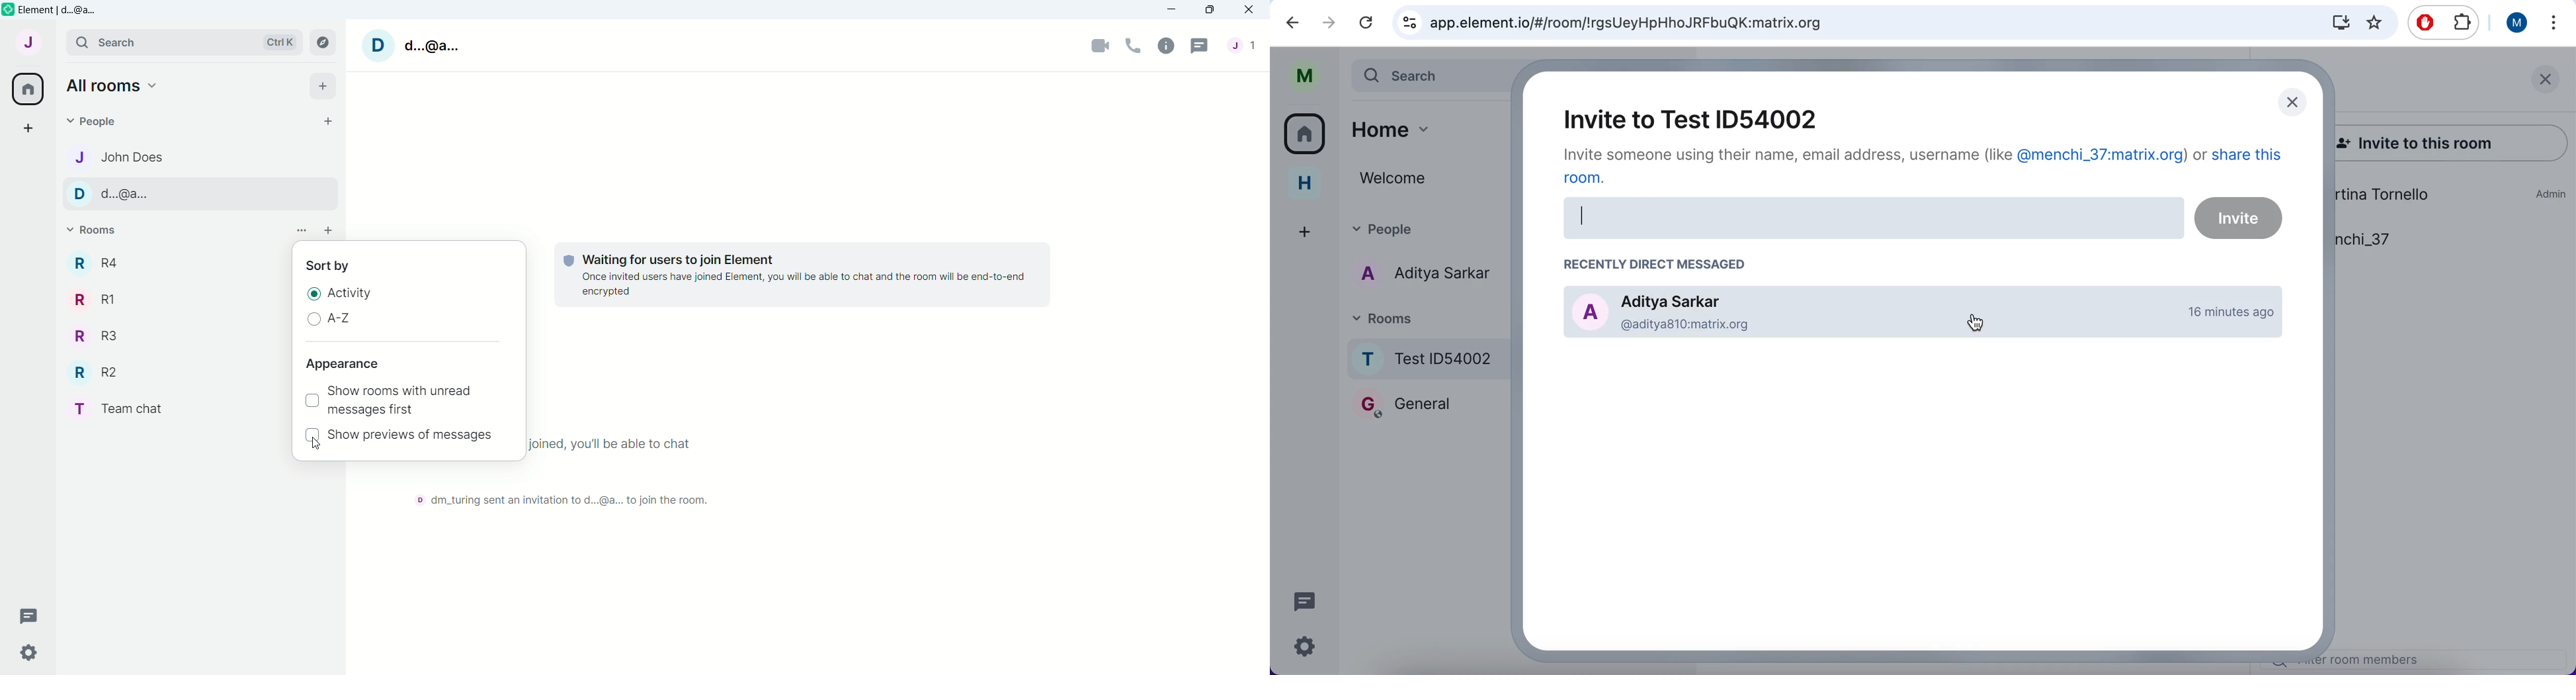 This screenshot has height=700, width=2576. I want to click on element | d...@a..., so click(64, 9).